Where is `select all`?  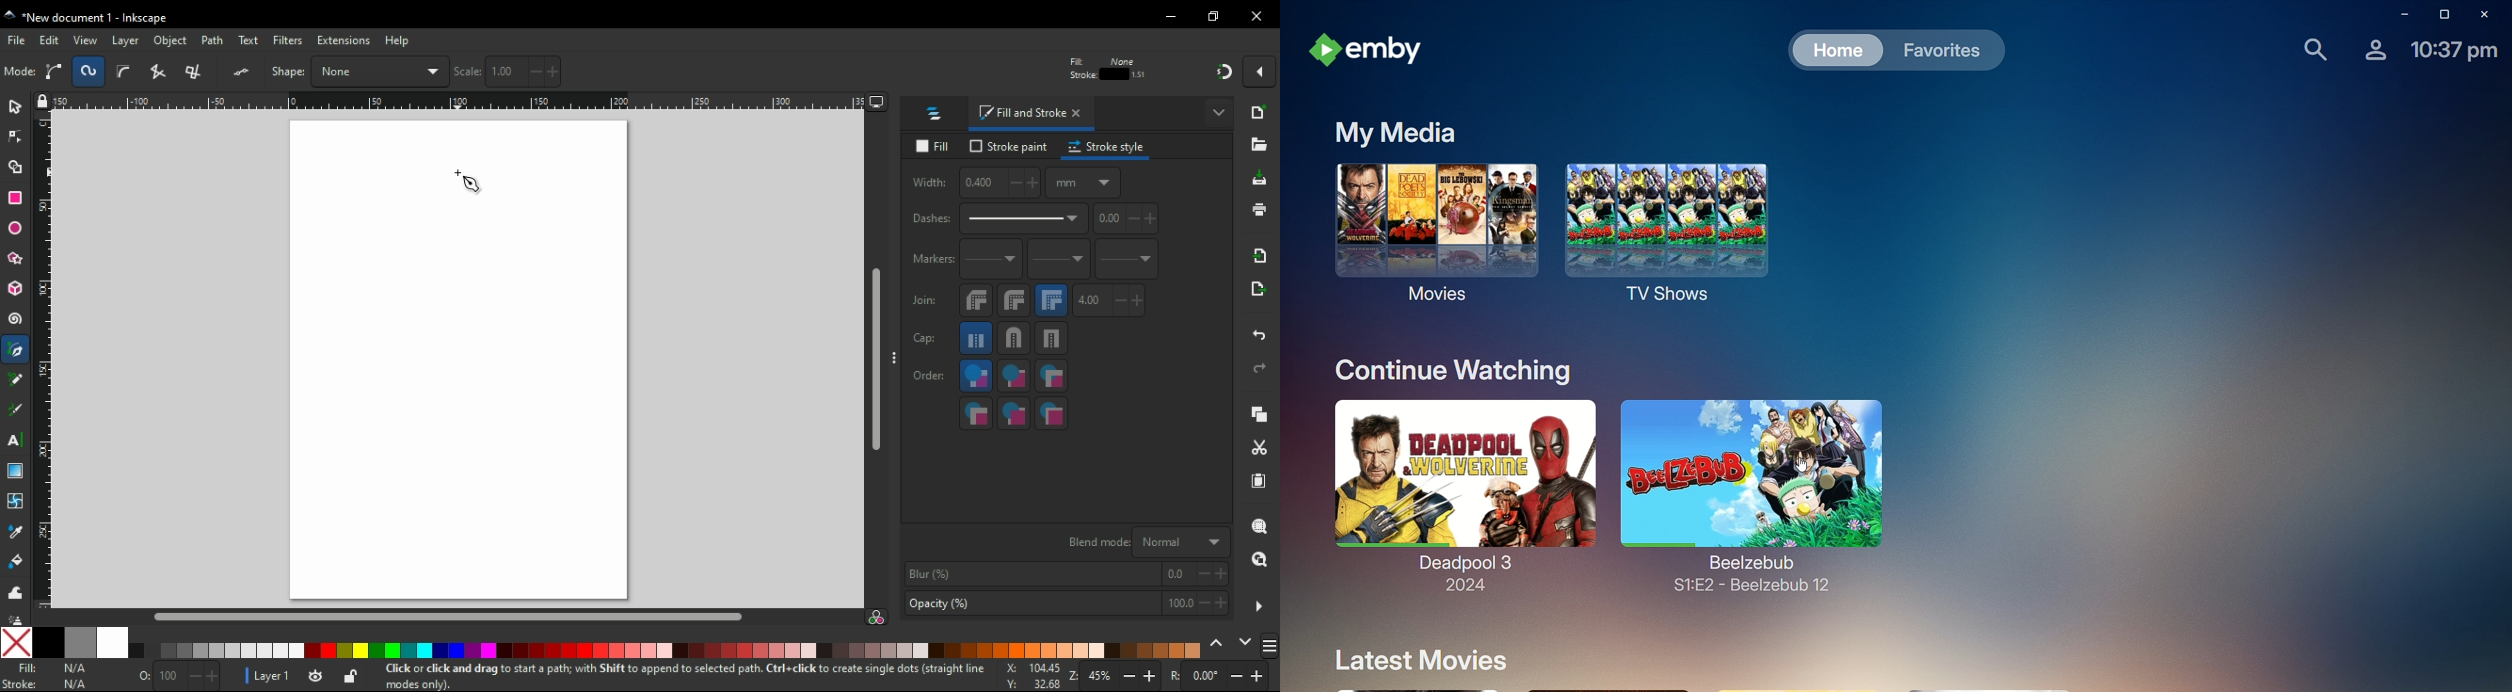 select all is located at coordinates (20, 72).